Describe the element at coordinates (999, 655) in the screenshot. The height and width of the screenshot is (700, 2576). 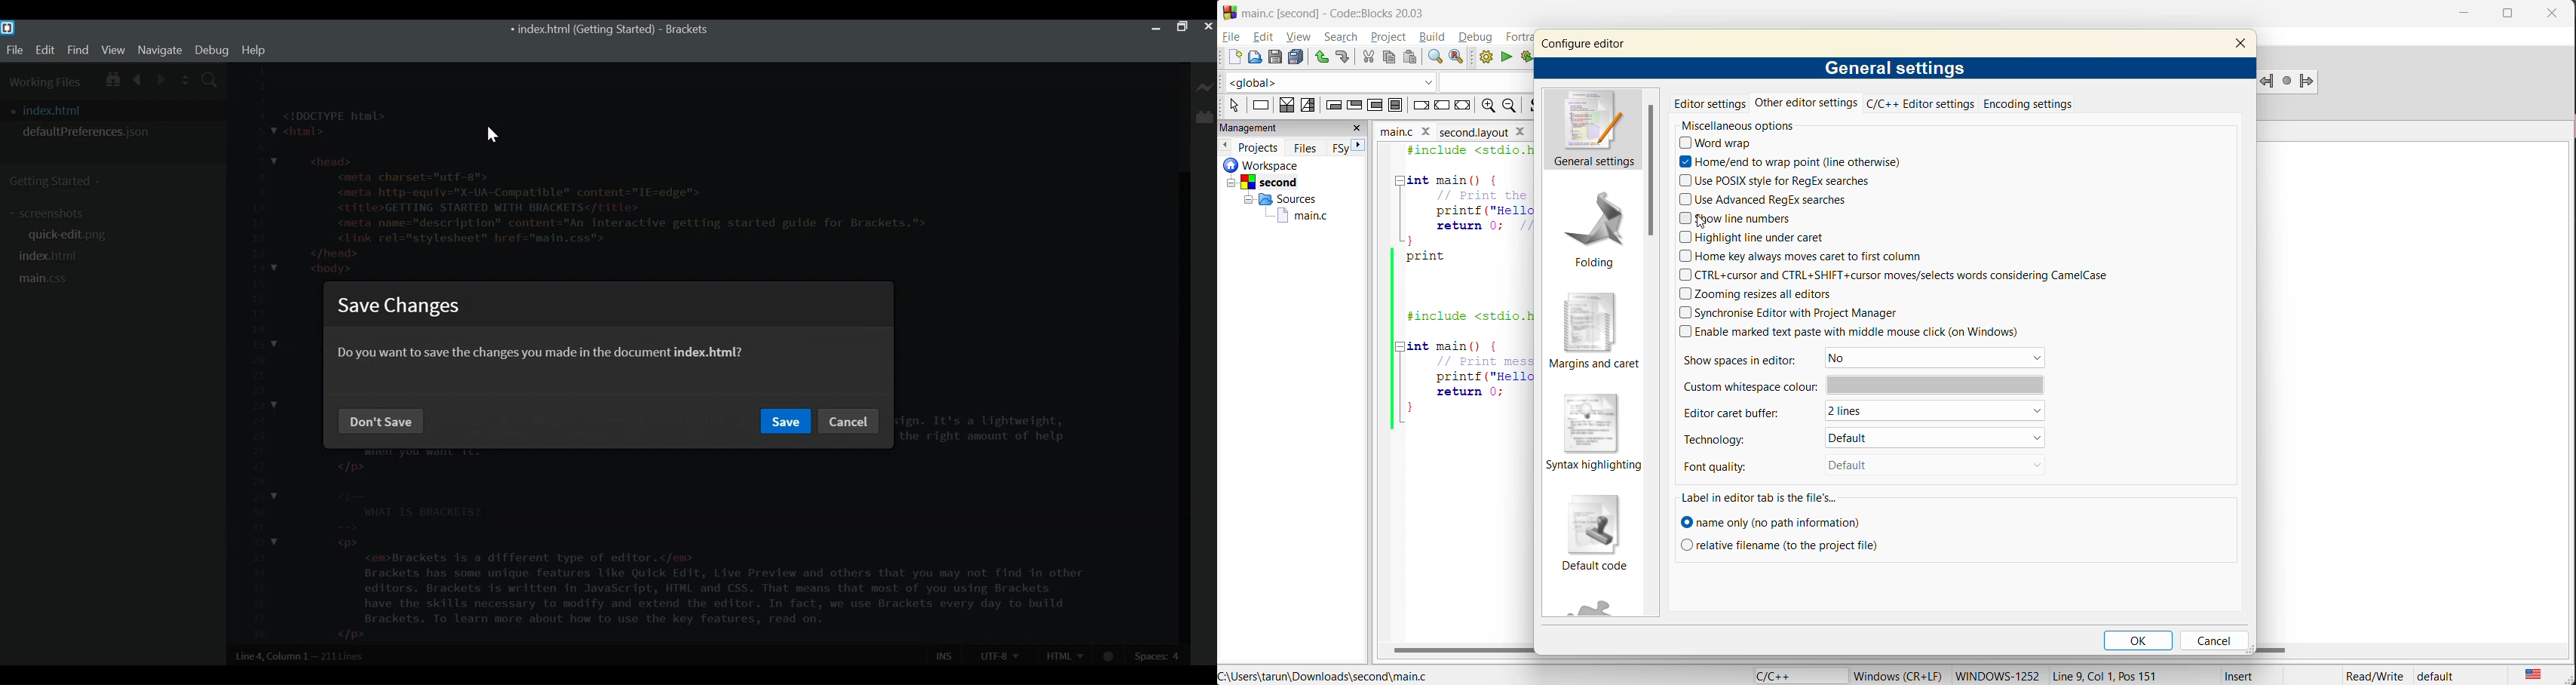
I see `UTF-8` at that location.